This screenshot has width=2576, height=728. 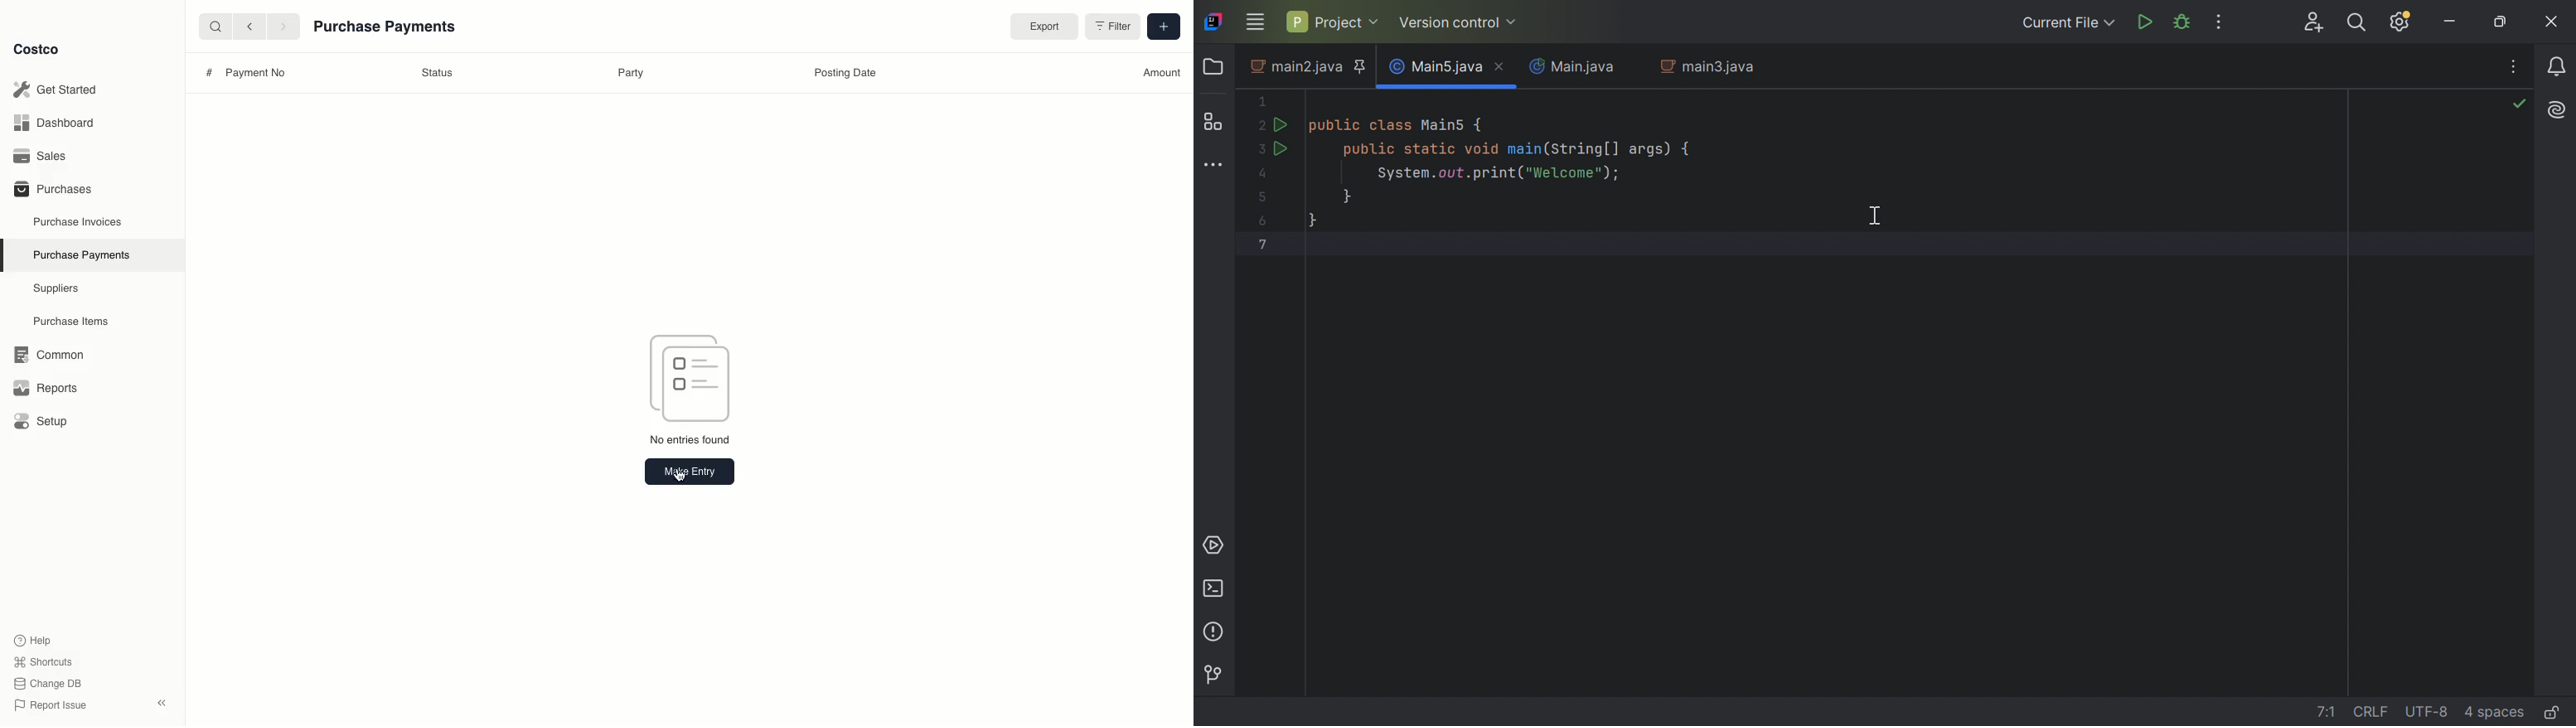 I want to click on Services, so click(x=1214, y=546).